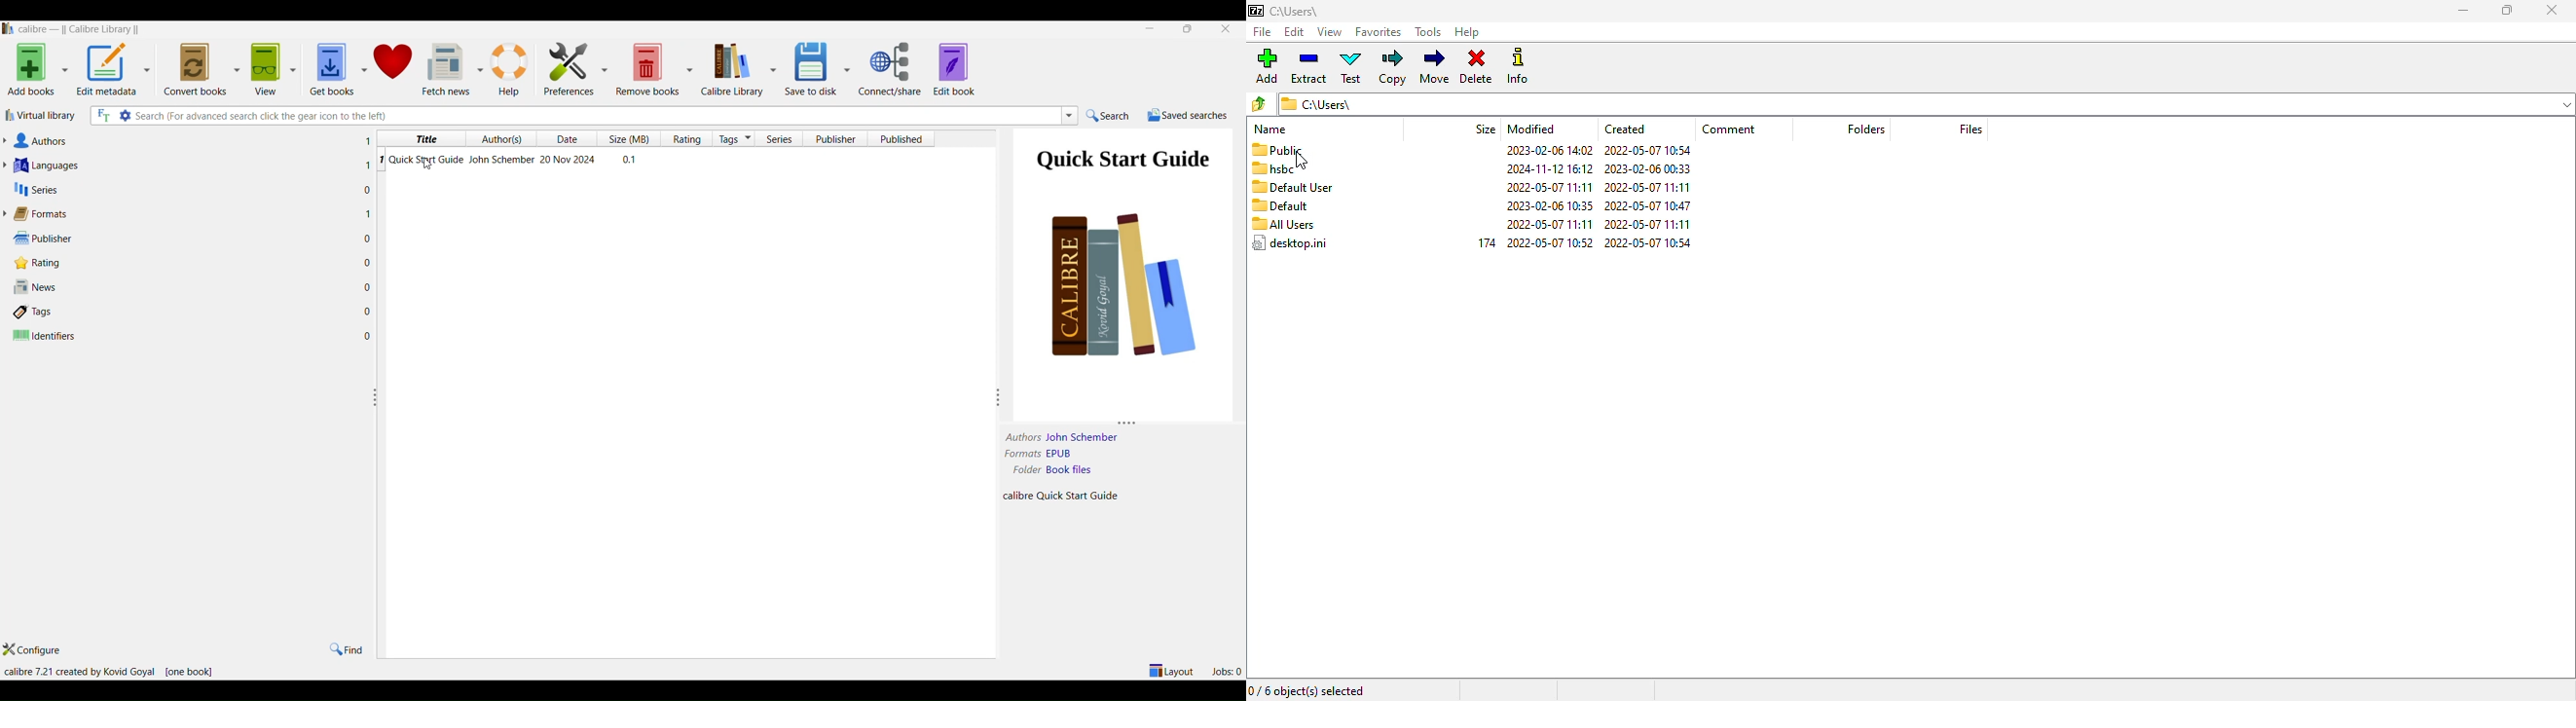  Describe the element at coordinates (1085, 437) in the screenshot. I see `John Schember` at that location.